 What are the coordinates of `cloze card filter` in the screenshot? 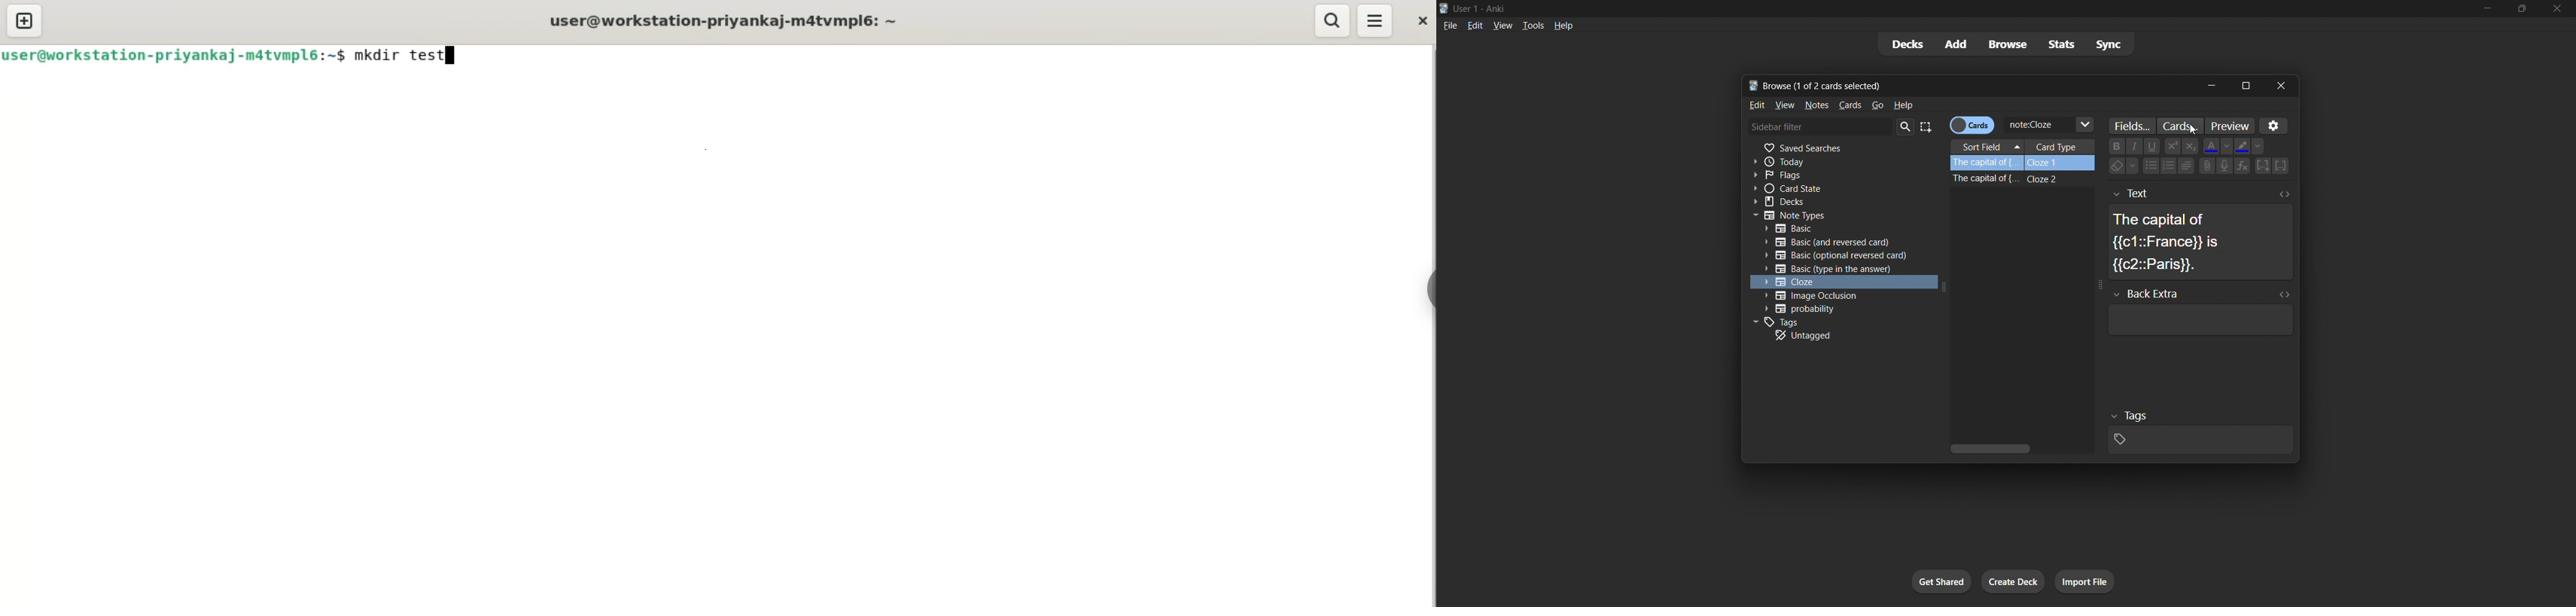 It's located at (1837, 282).